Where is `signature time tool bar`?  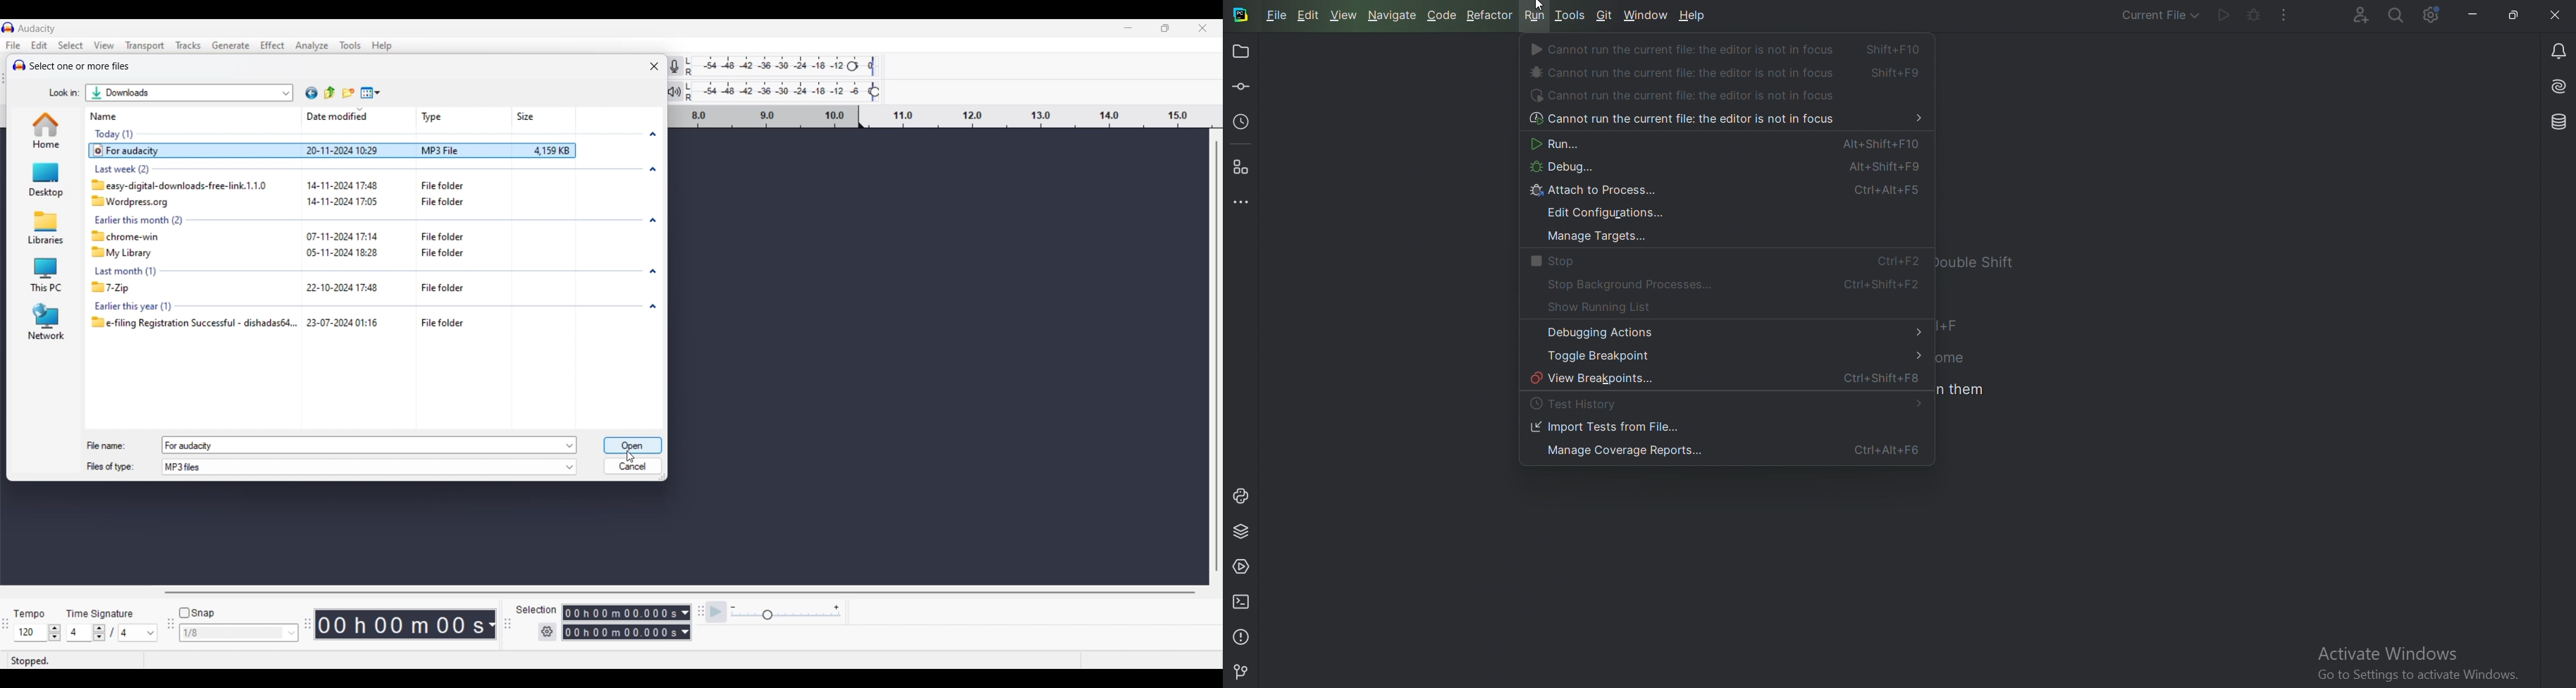
signature time tool bar is located at coordinates (699, 611).